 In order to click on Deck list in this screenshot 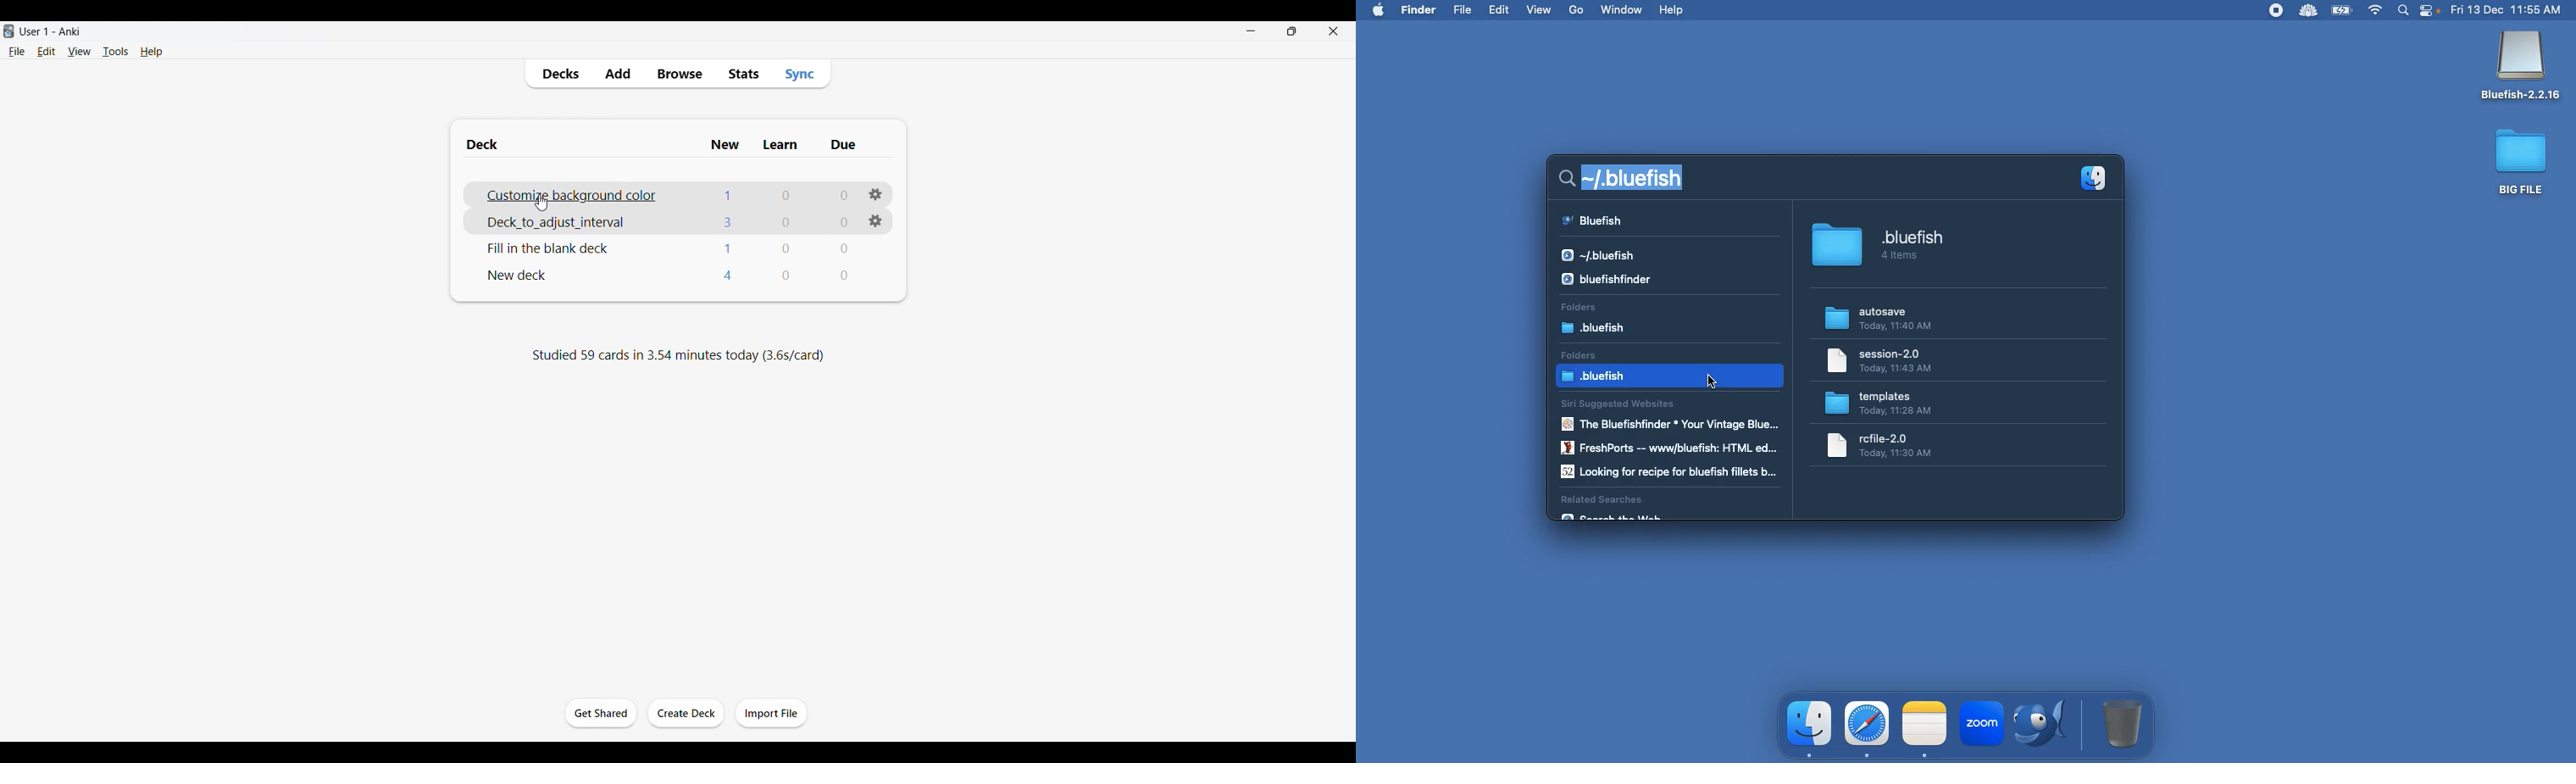, I will do `click(551, 248)`.